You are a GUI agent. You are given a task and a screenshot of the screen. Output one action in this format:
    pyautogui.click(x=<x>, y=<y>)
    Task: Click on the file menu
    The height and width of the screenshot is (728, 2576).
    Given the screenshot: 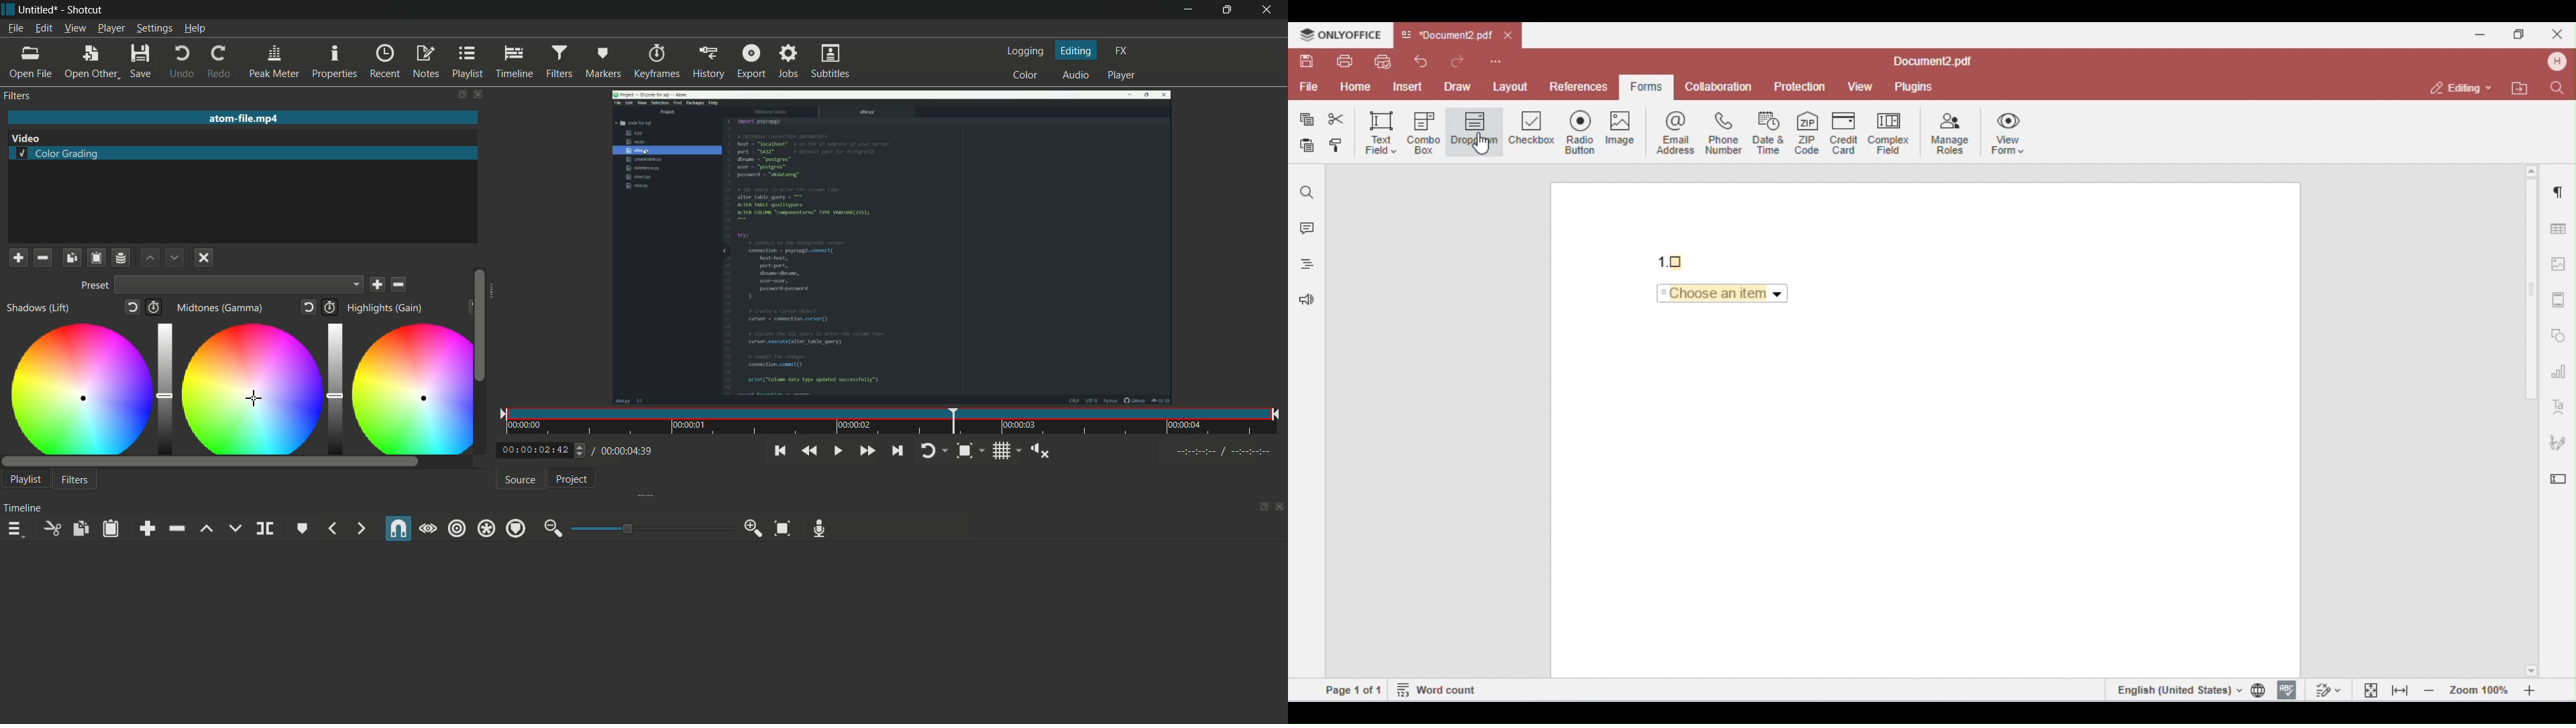 What is the action you would take?
    pyautogui.click(x=17, y=29)
    